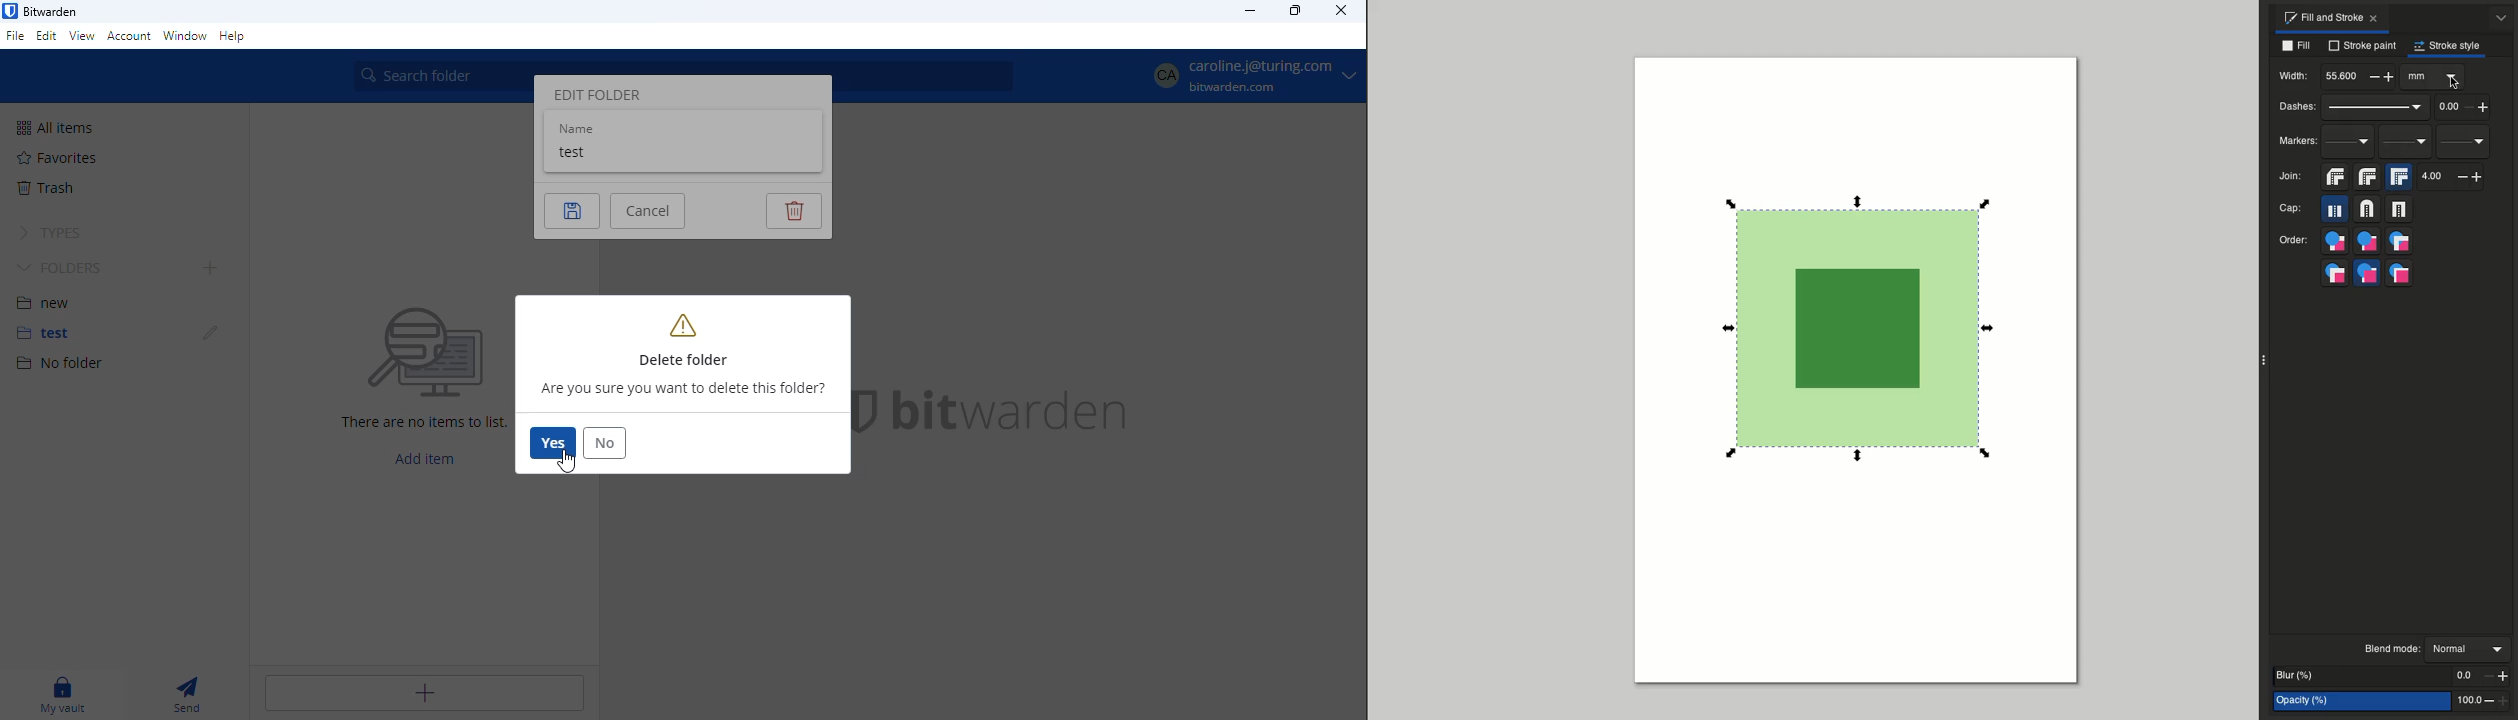  I want to click on Dash pattern, so click(2376, 108).